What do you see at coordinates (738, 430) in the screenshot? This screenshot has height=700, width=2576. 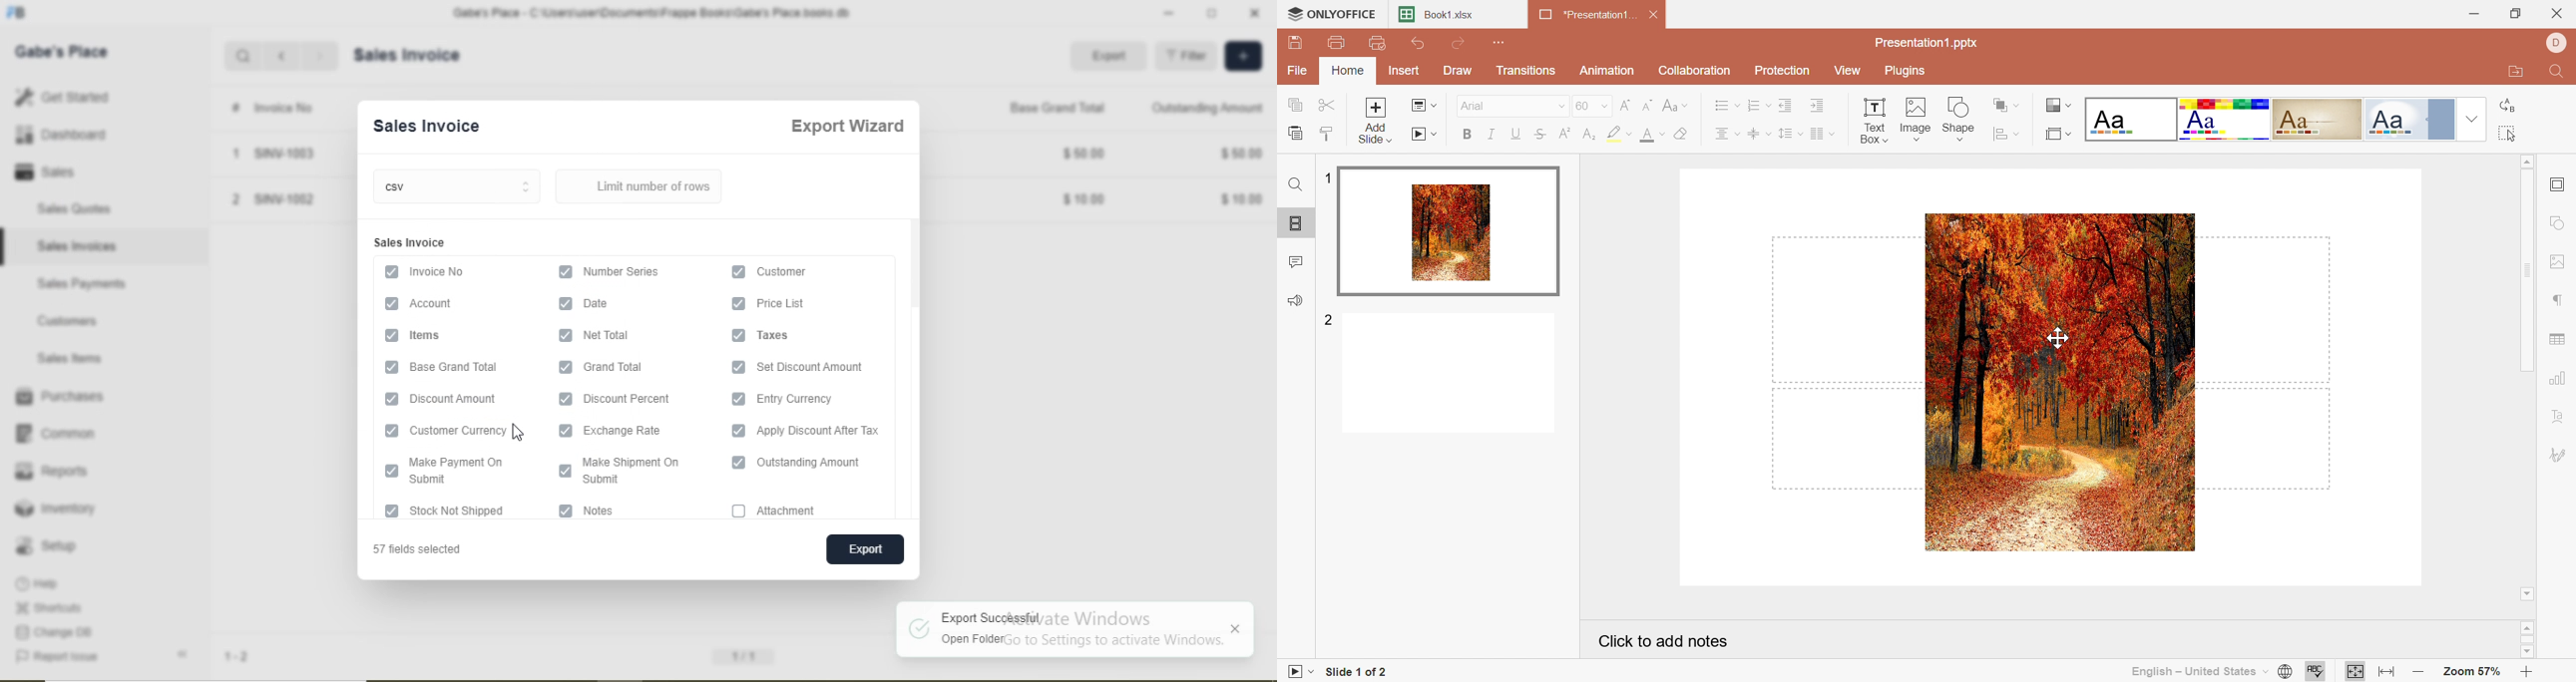 I see `checkbox` at bounding box center [738, 430].